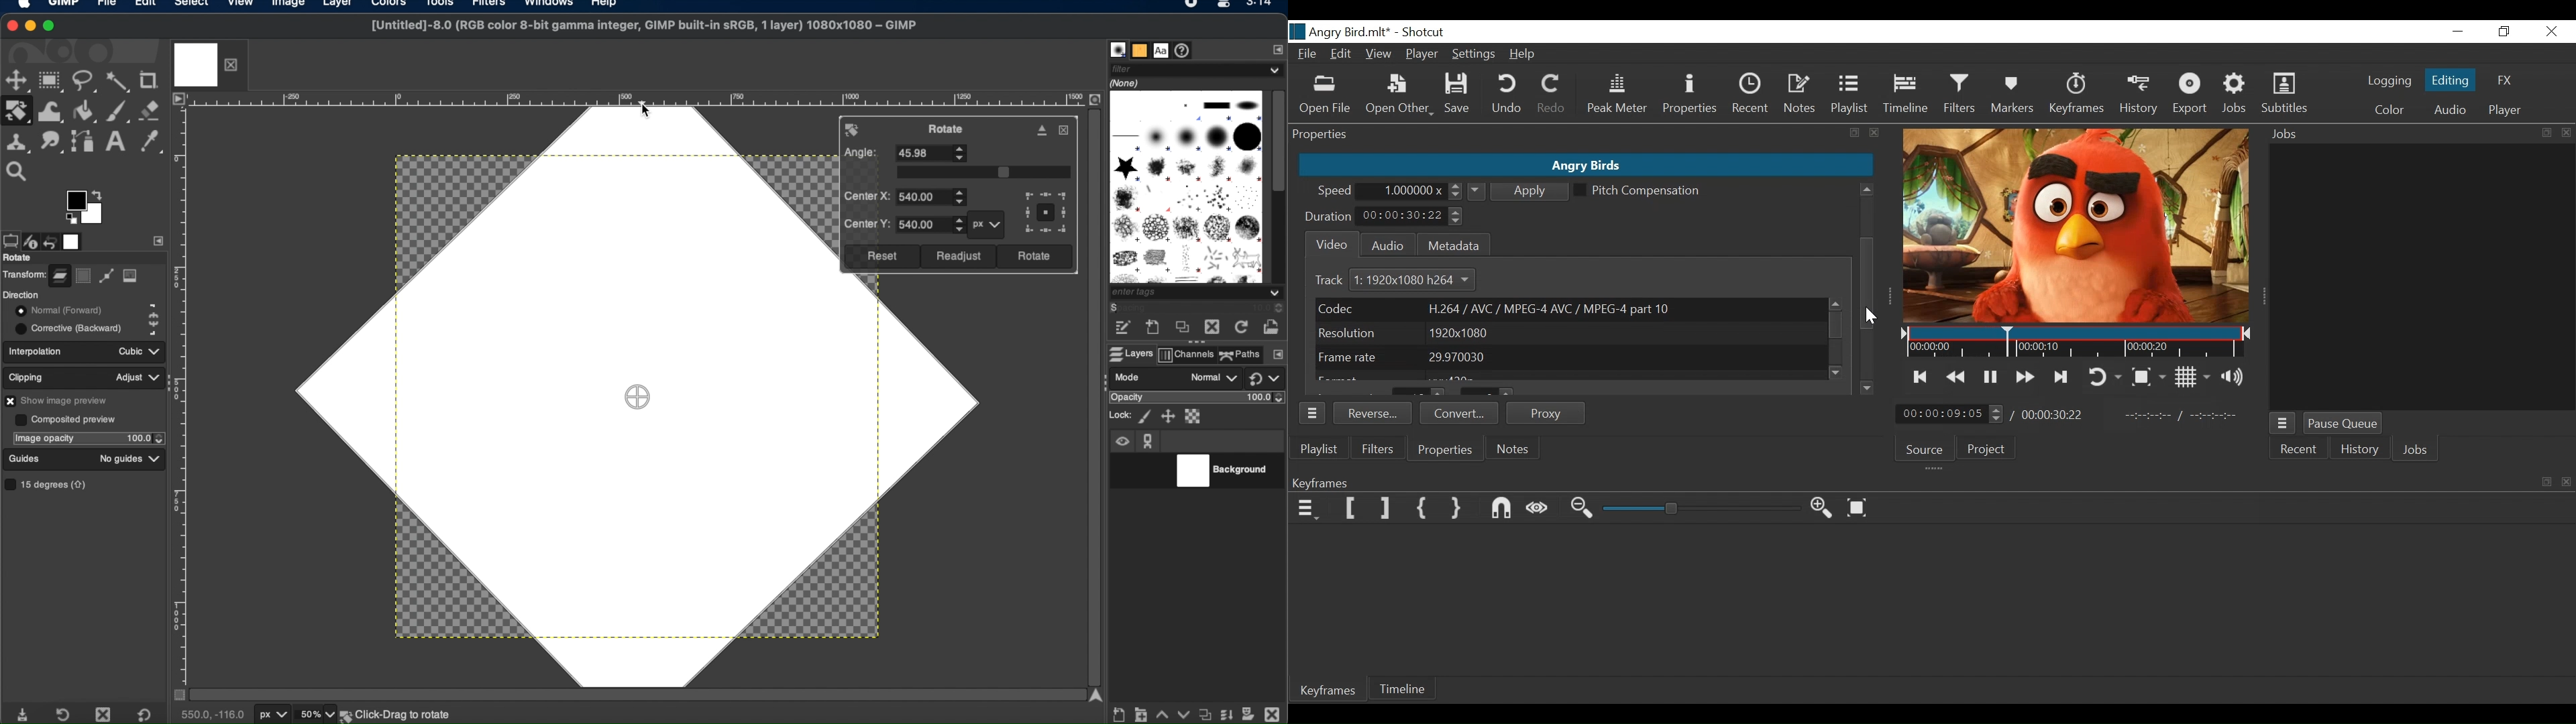 Image resolution: width=2576 pixels, height=728 pixels. I want to click on smudge tool, so click(51, 141).